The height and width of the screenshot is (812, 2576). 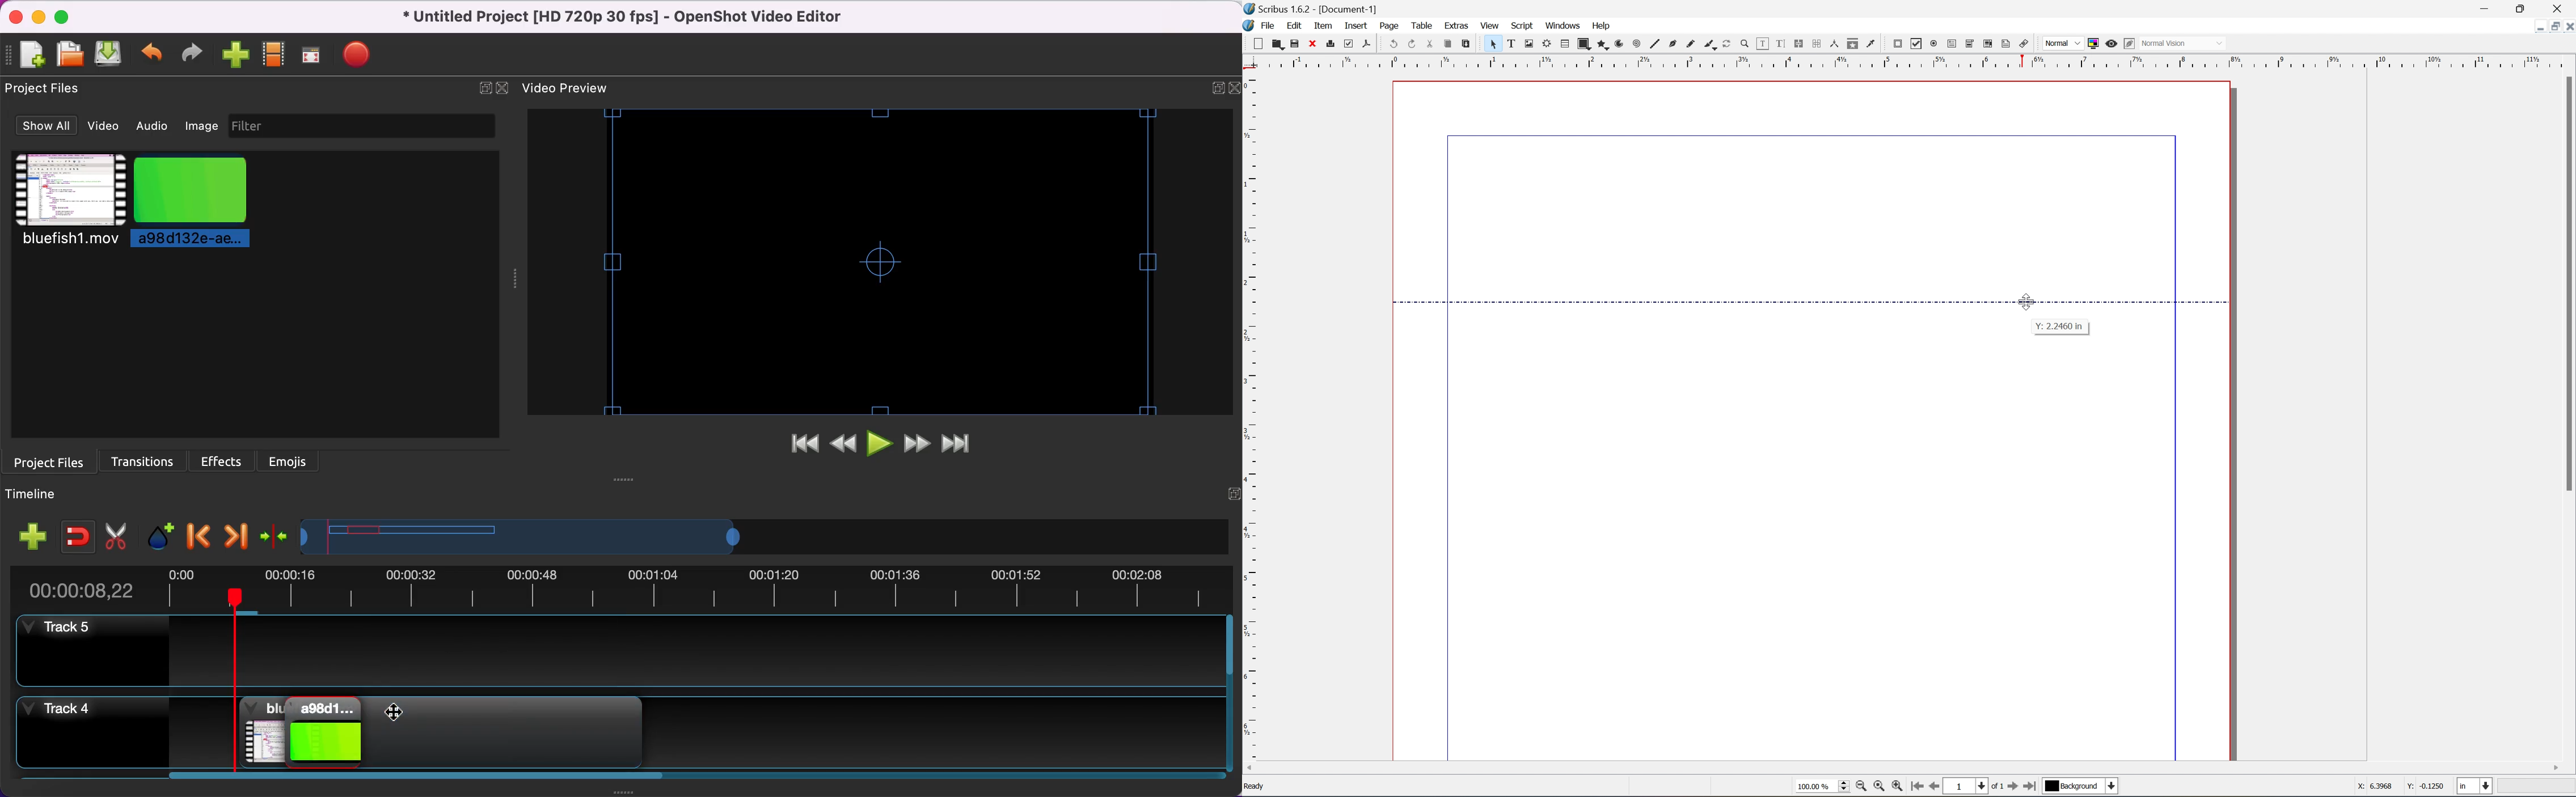 I want to click on calligraphic line, so click(x=1711, y=44).